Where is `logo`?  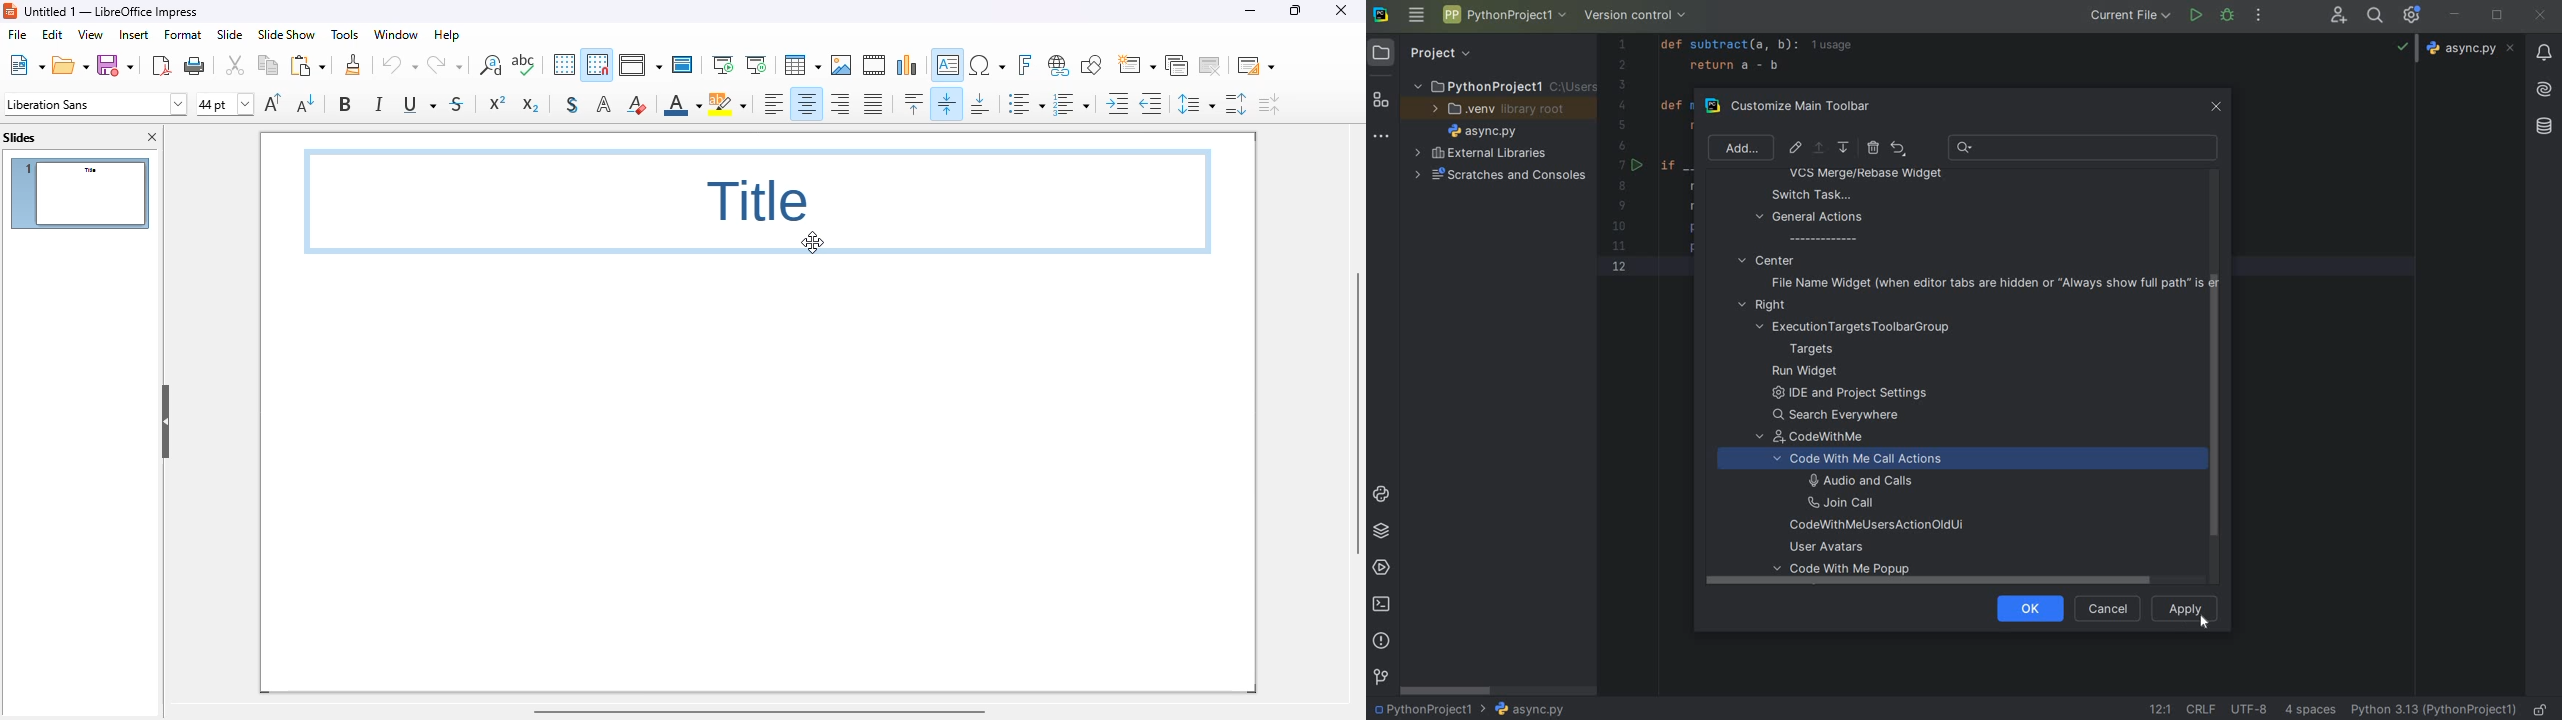
logo is located at coordinates (11, 11).